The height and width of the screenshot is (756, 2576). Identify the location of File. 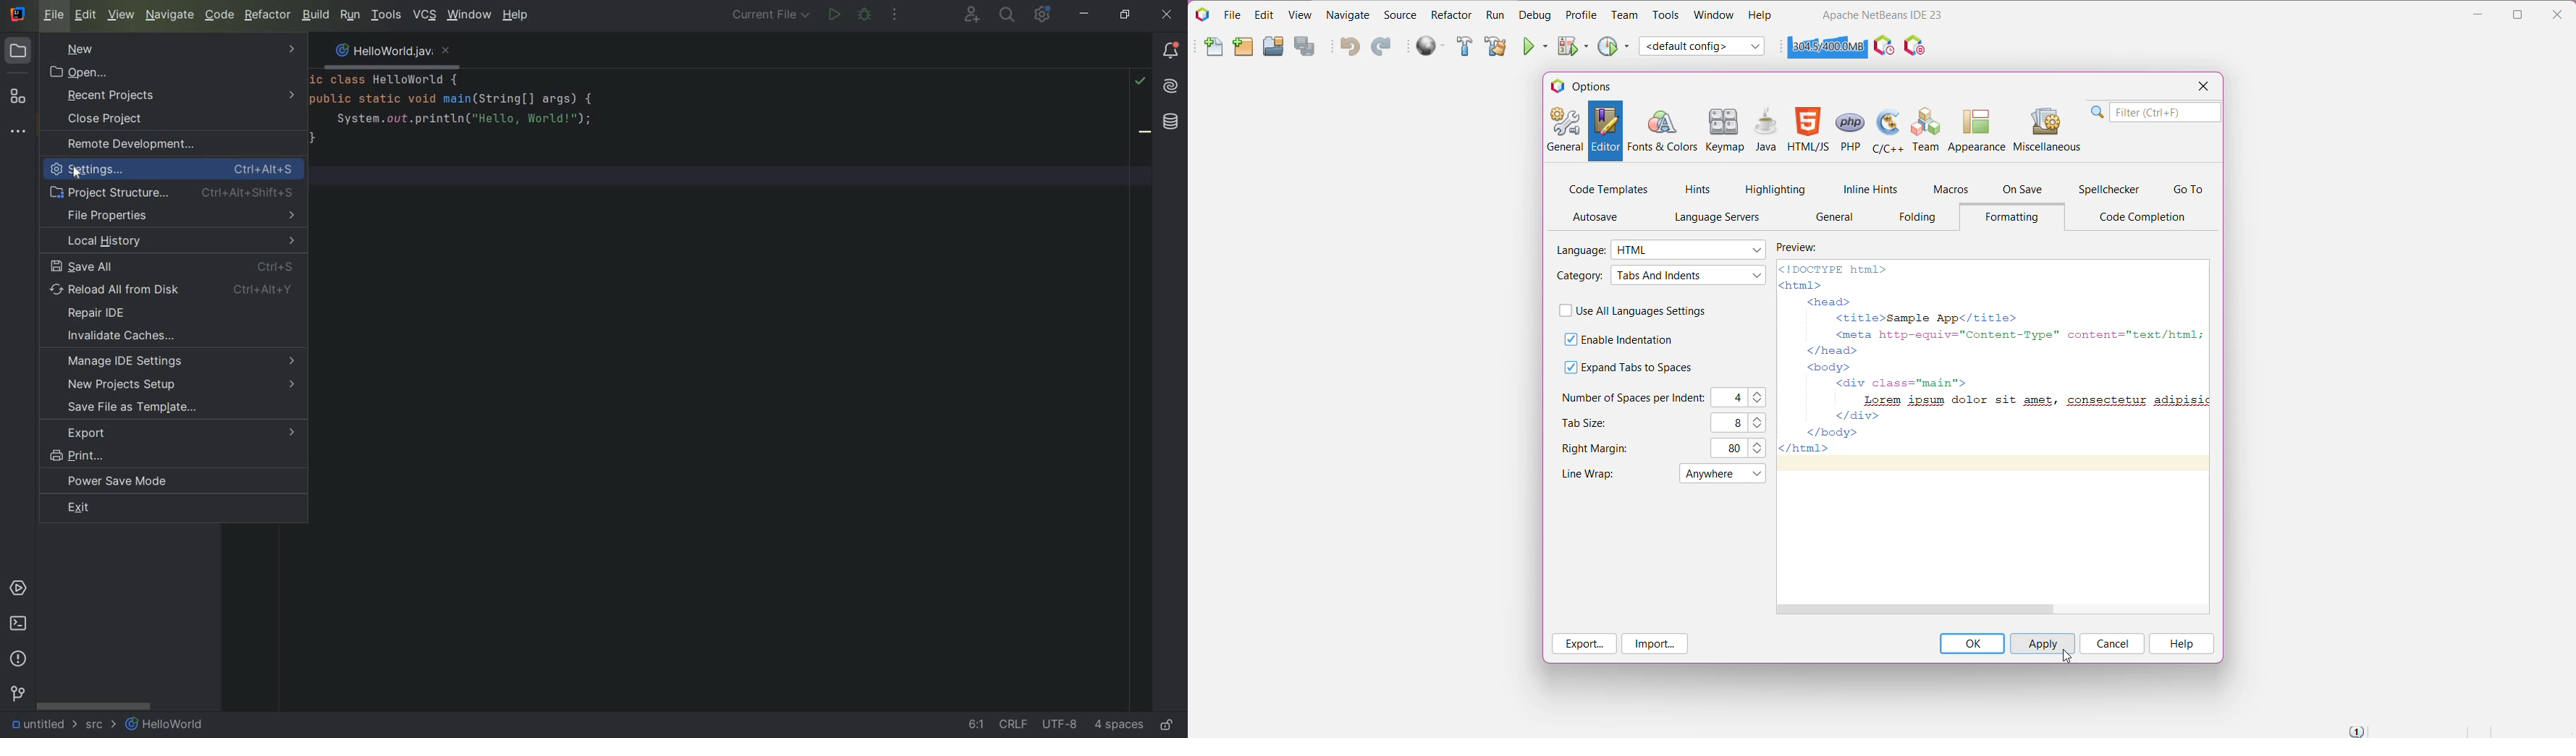
(1233, 15).